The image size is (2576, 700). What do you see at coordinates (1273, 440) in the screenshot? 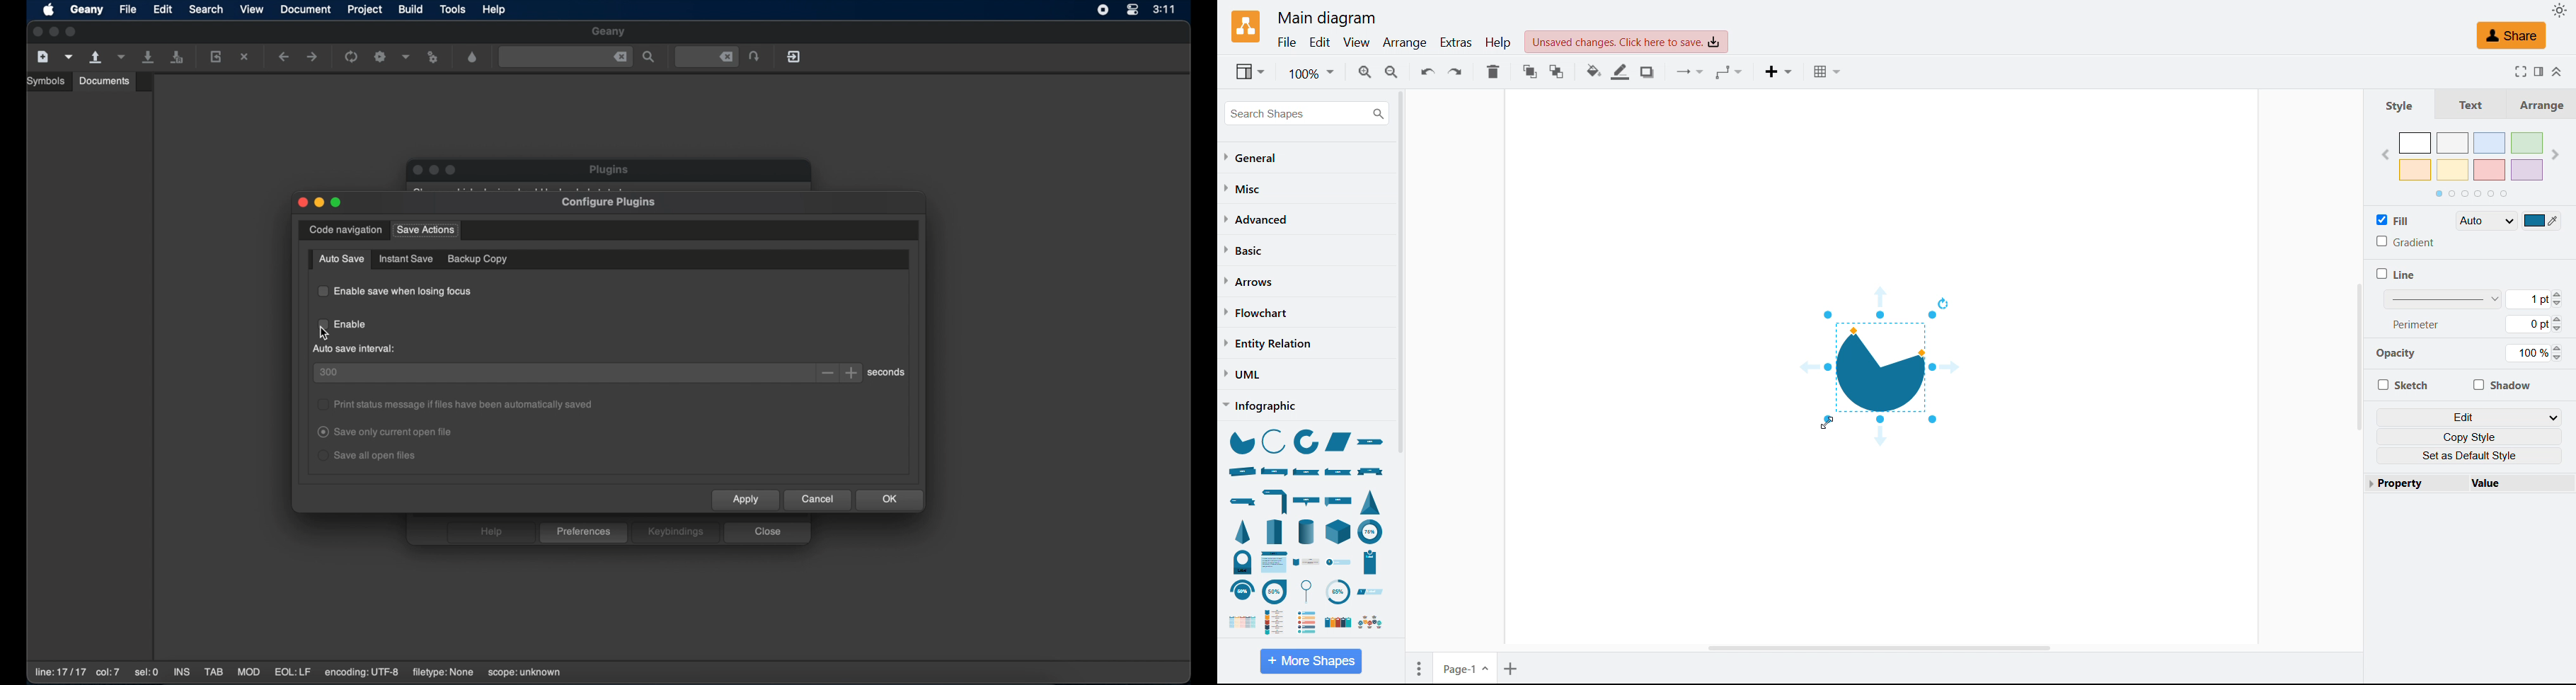
I see `arc` at bounding box center [1273, 440].